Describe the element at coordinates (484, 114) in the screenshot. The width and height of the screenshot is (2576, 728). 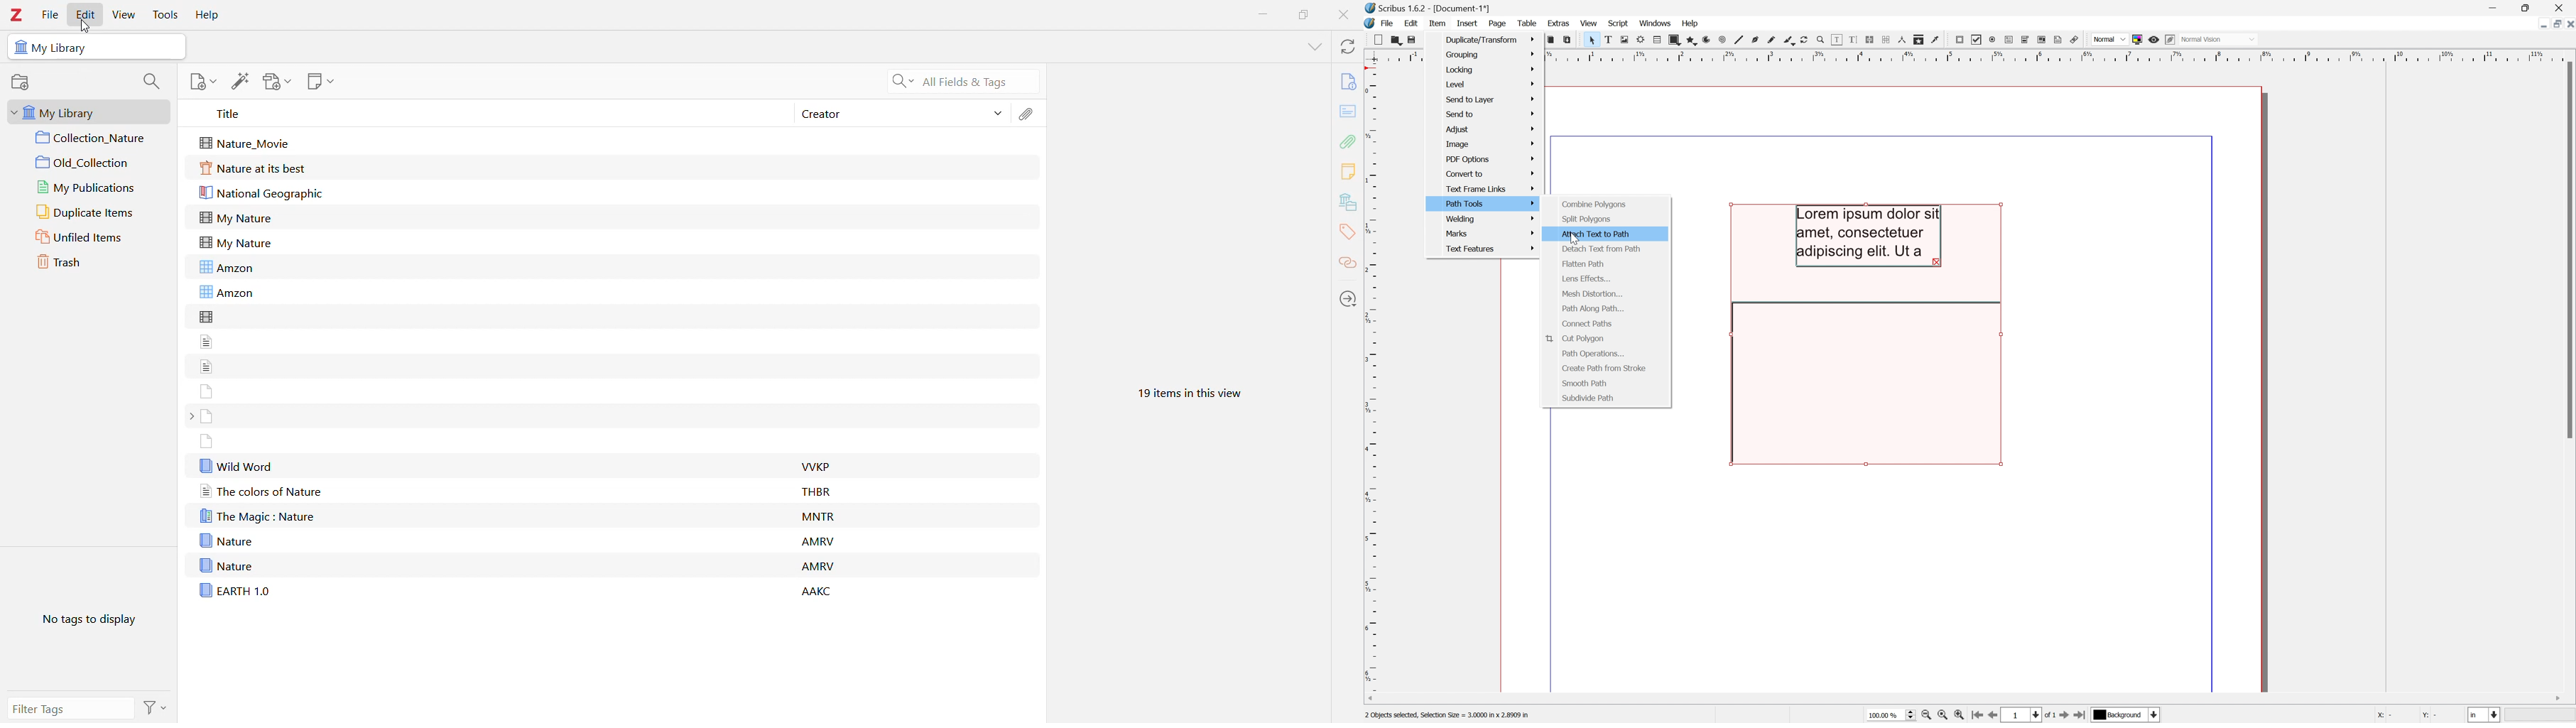
I see `Title` at that location.